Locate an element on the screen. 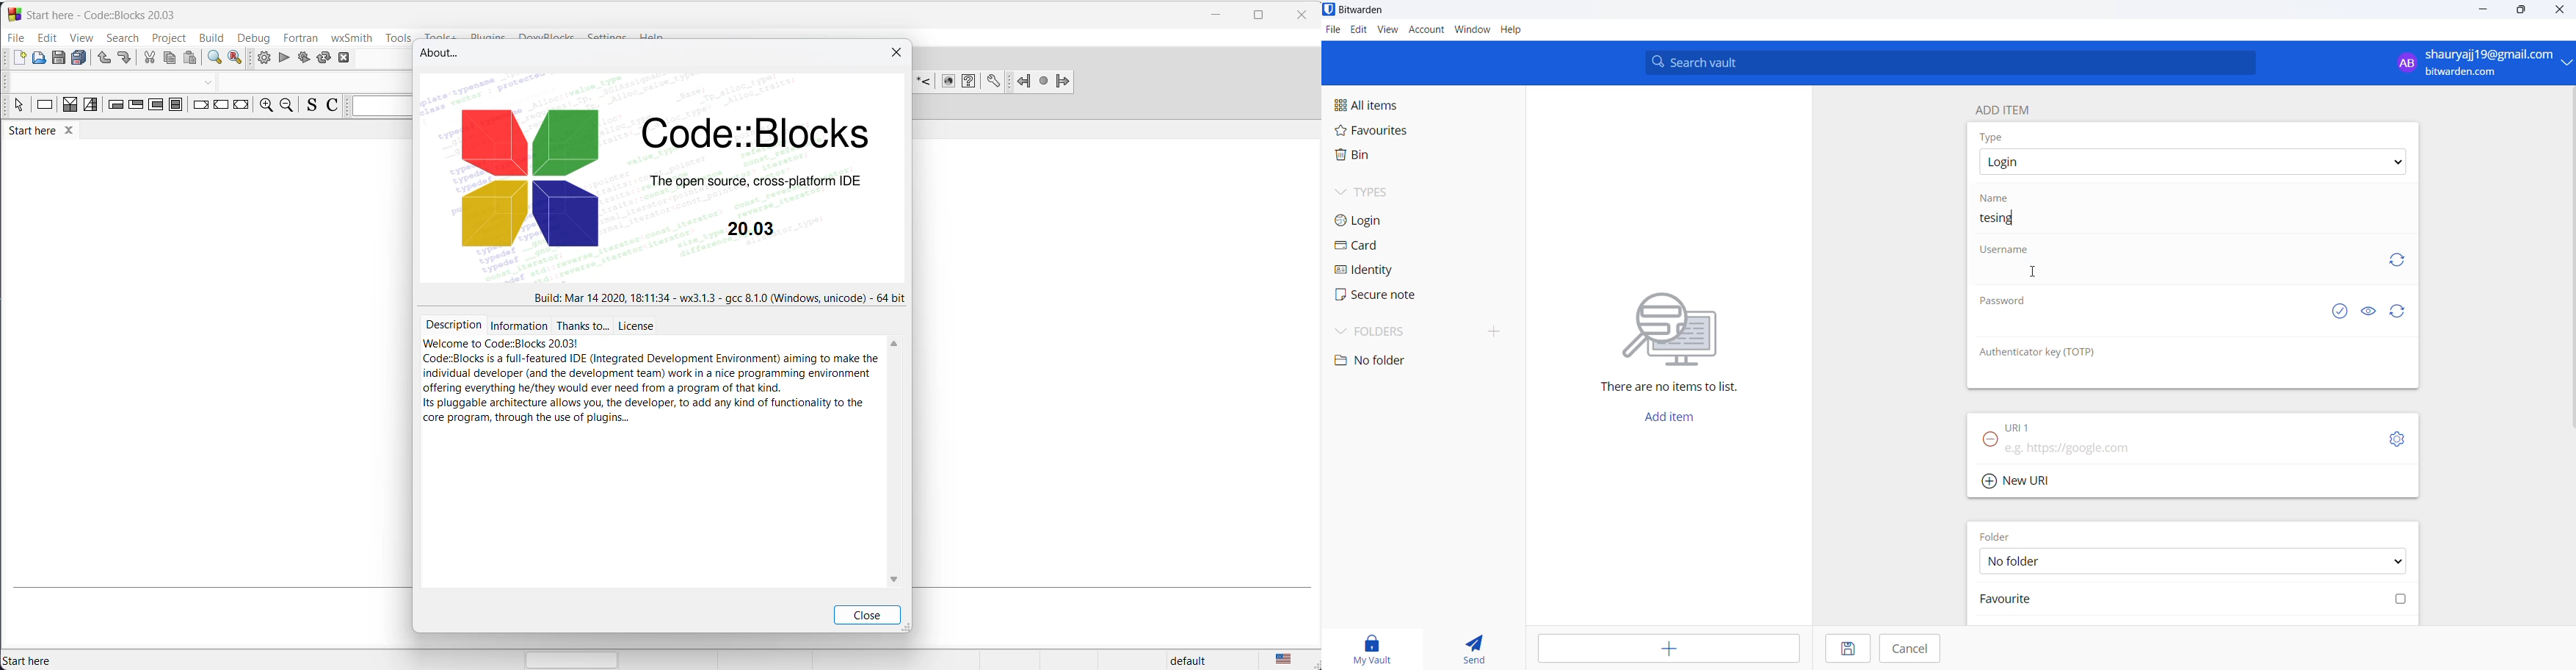 This screenshot has width=2576, height=672. start here is located at coordinates (46, 132).